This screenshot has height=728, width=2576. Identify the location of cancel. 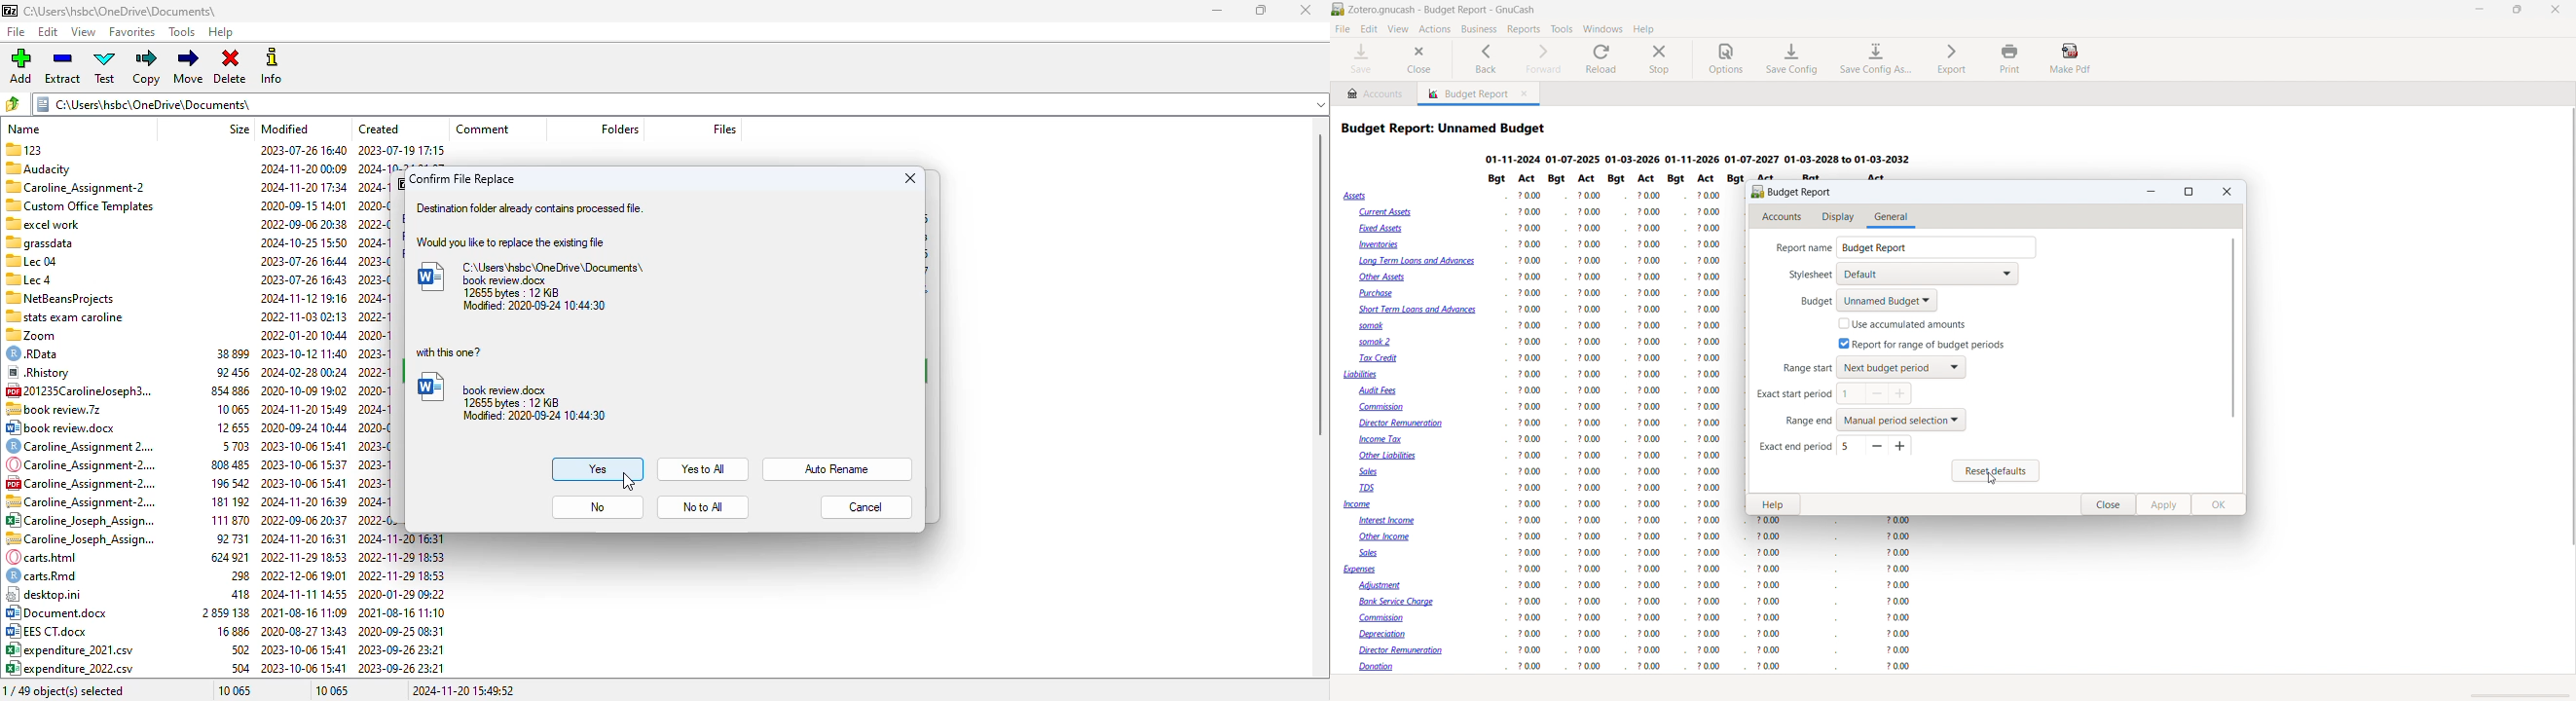
(866, 507).